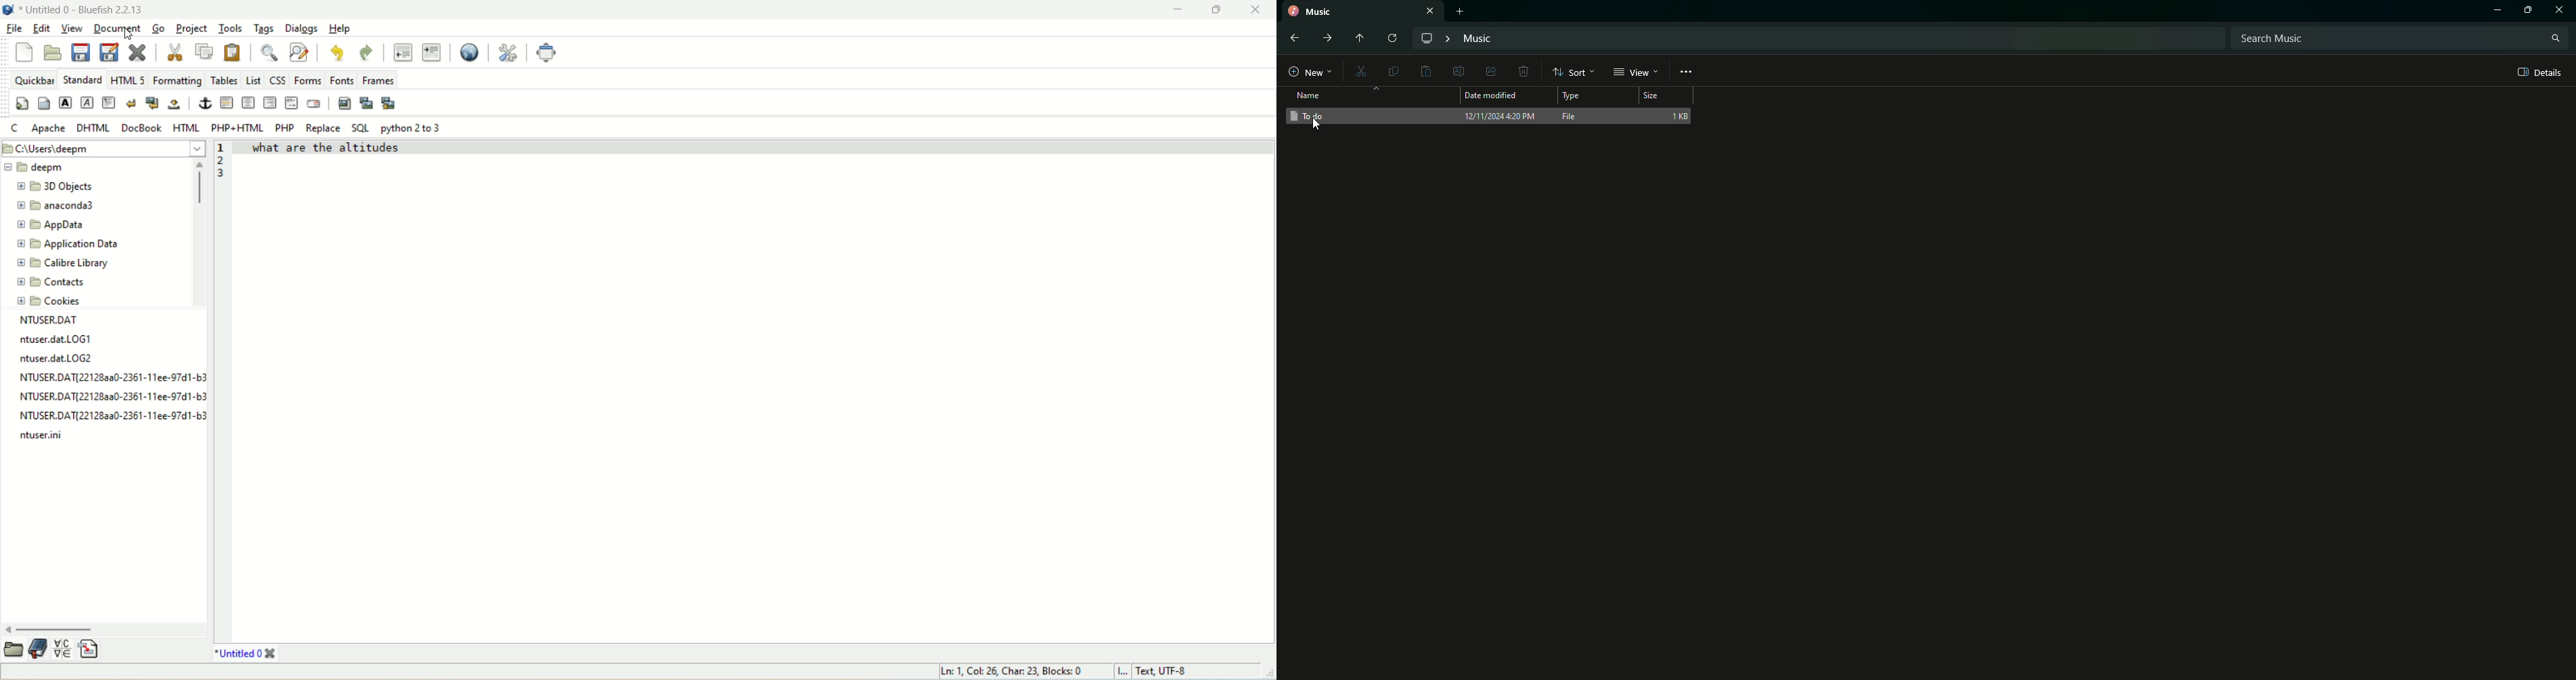  I want to click on location, so click(103, 149).